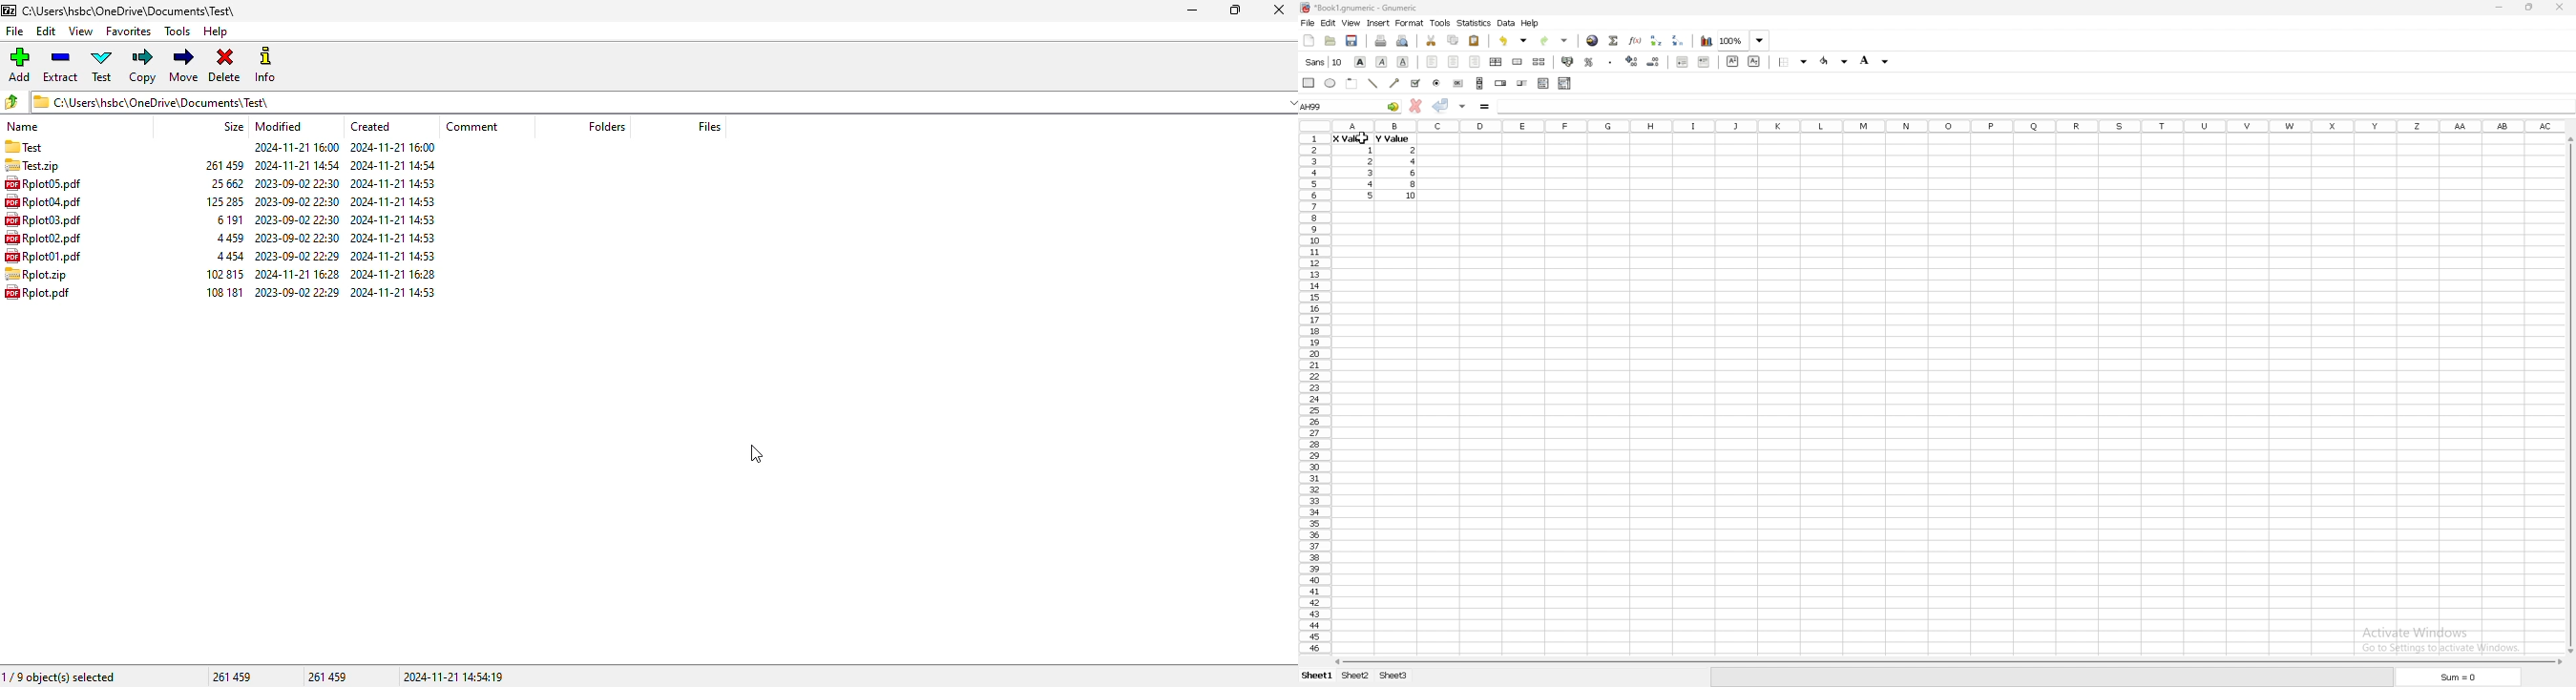 This screenshot has width=2576, height=700. Describe the element at coordinates (2034, 104) in the screenshot. I see `cell input` at that location.